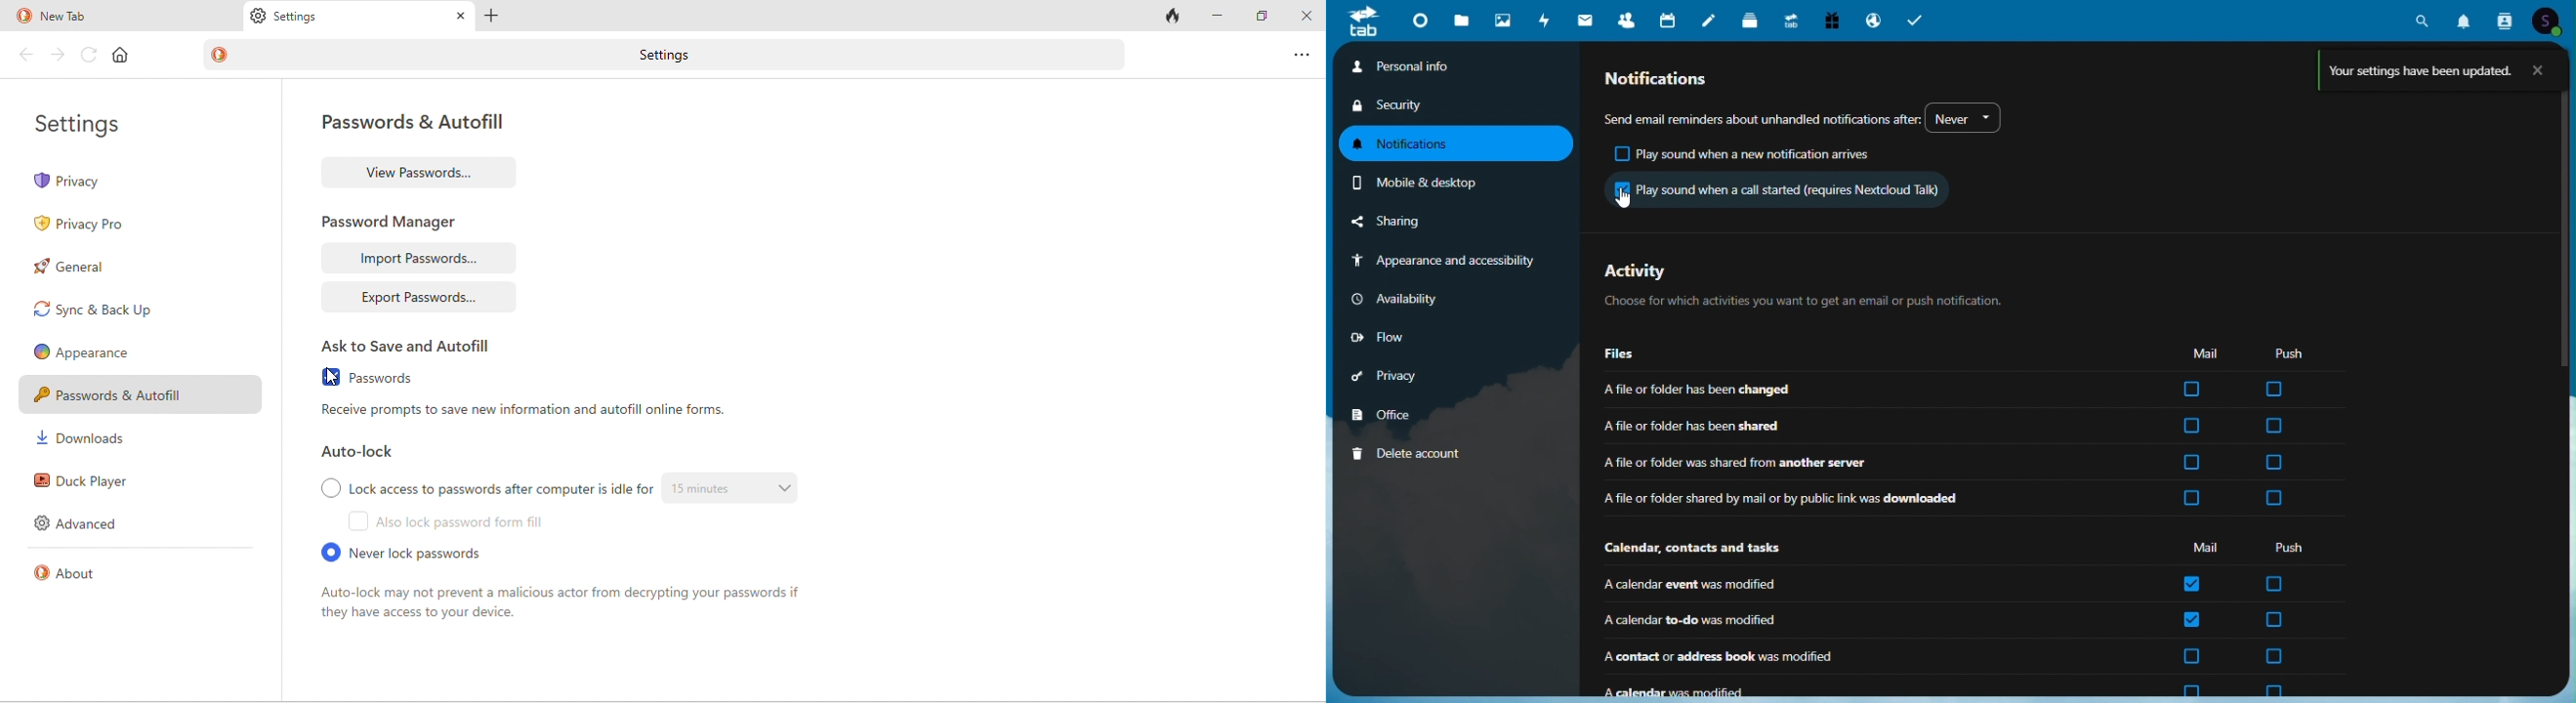  I want to click on check box, so click(2190, 690).